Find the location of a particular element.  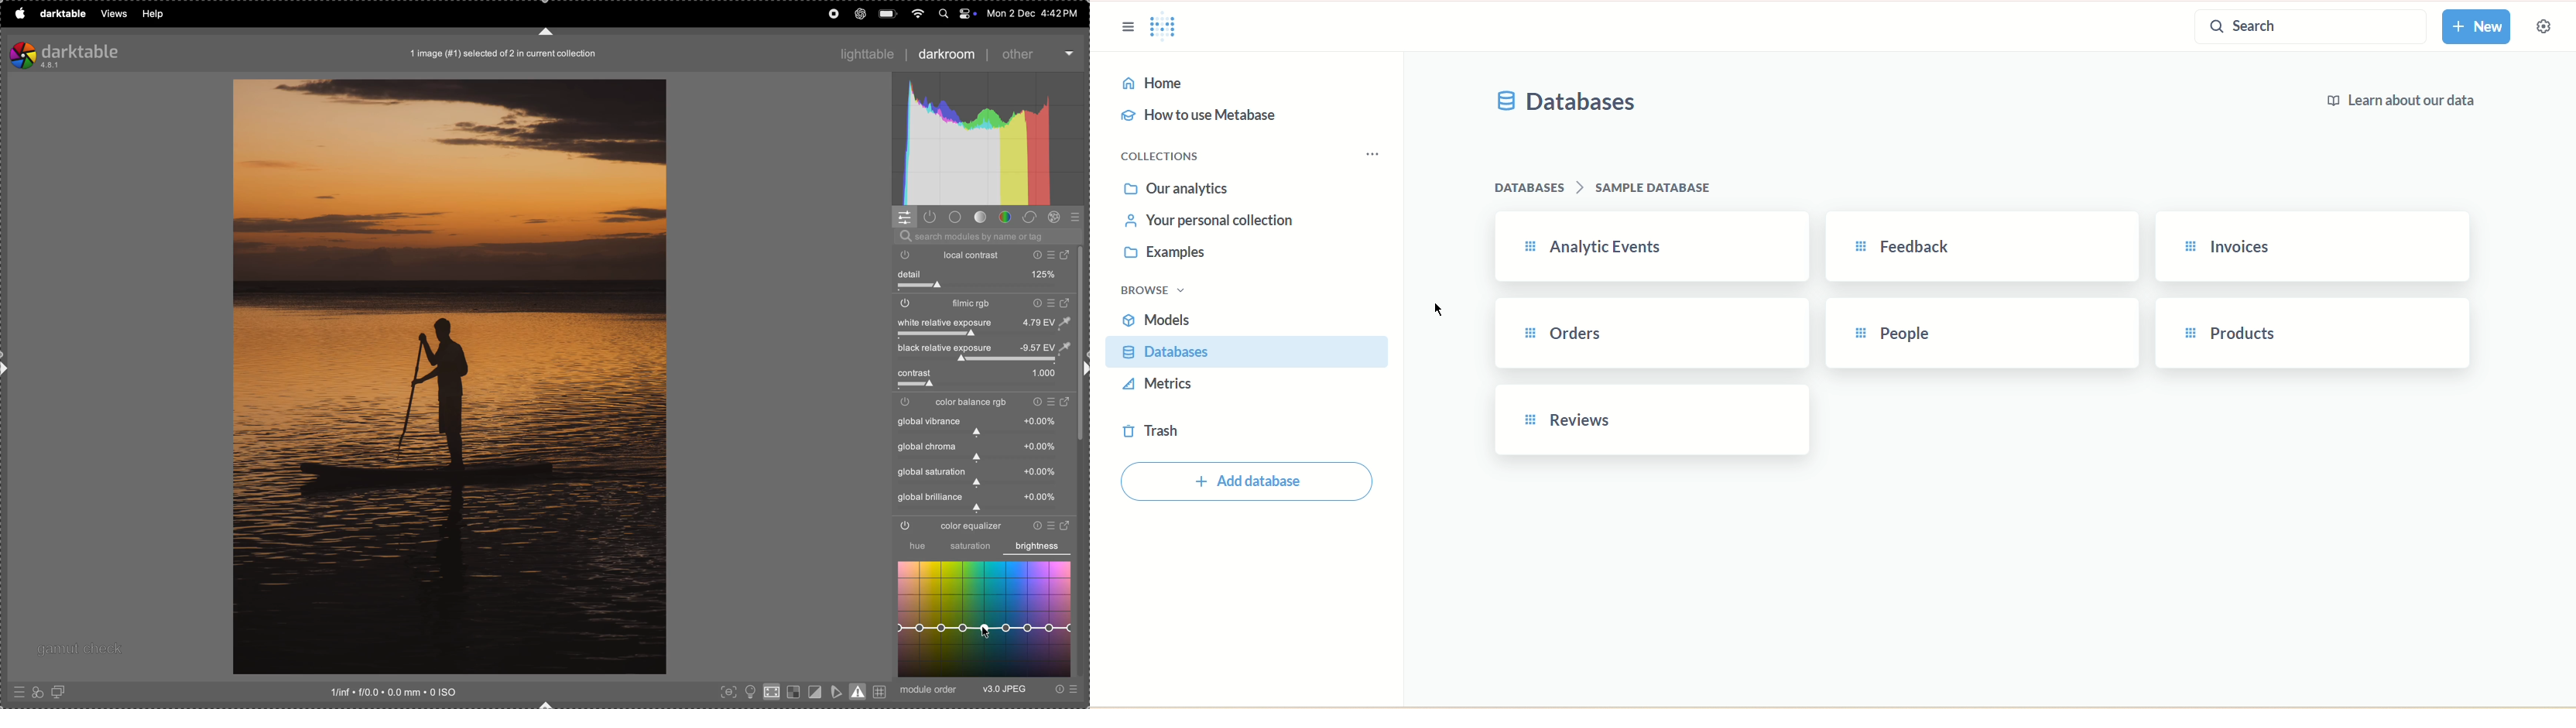

orders is located at coordinates (1653, 334).